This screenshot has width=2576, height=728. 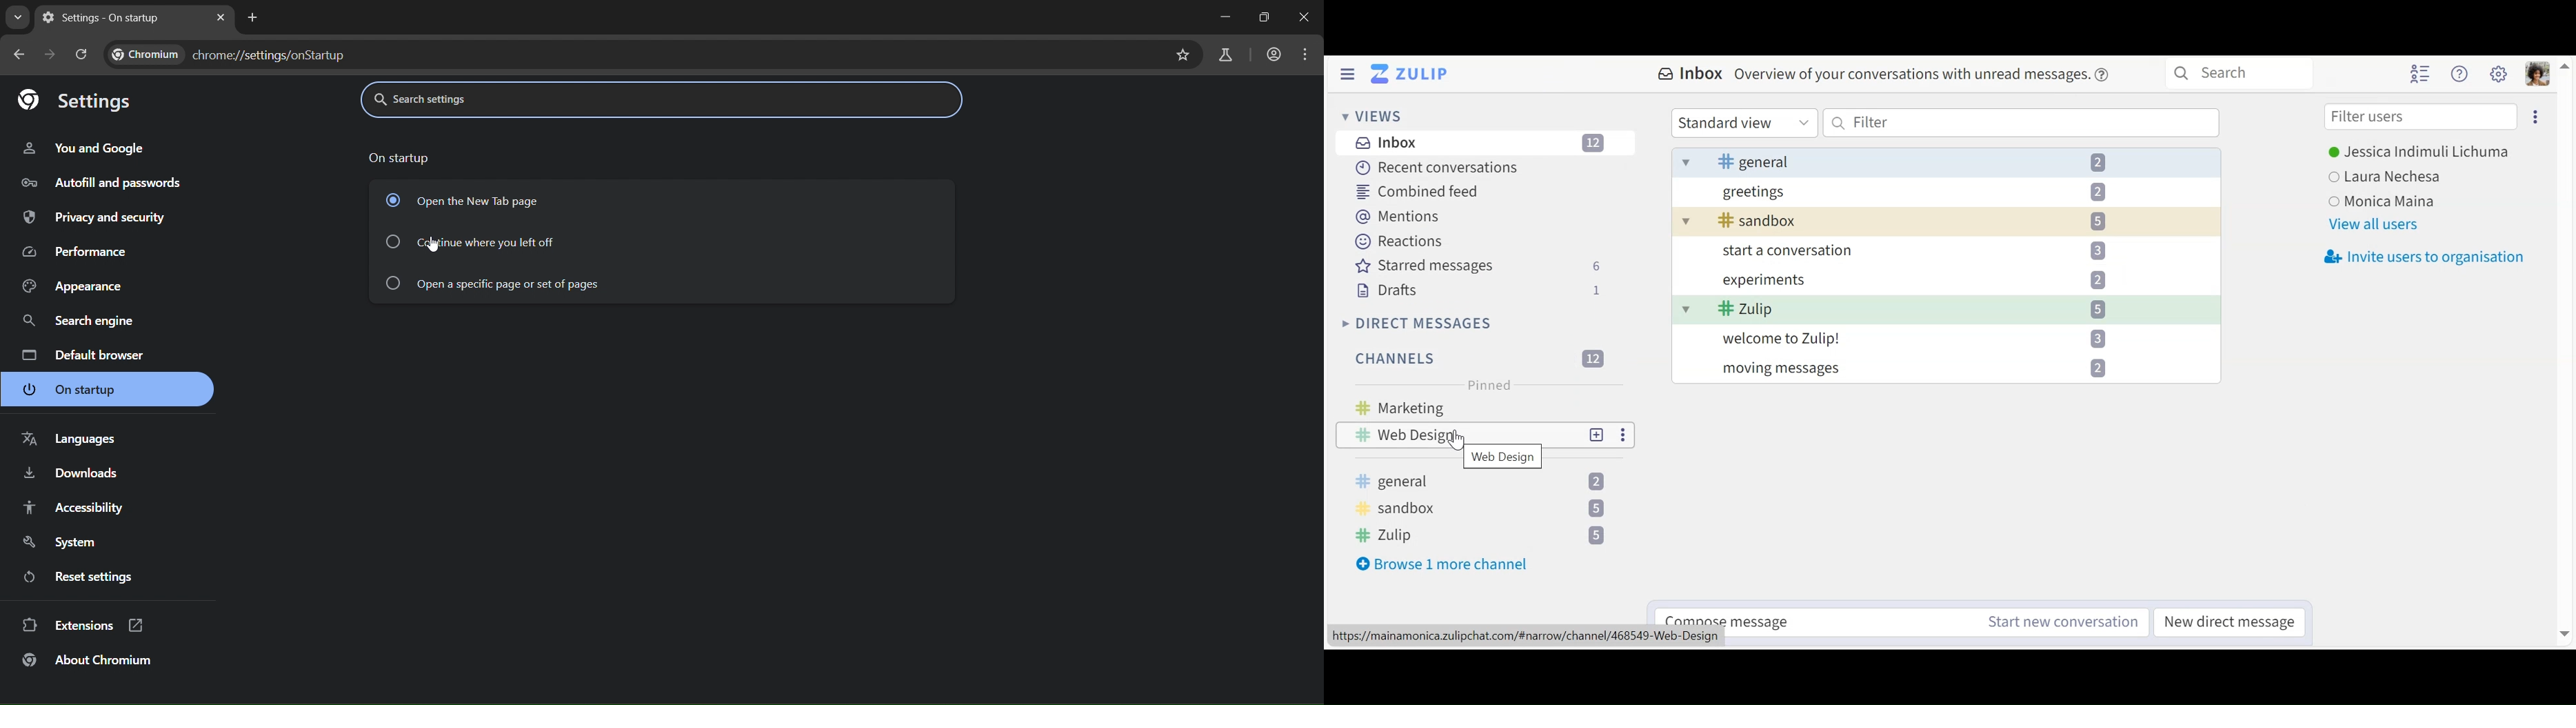 What do you see at coordinates (1947, 249) in the screenshot?
I see `start a conversation` at bounding box center [1947, 249].